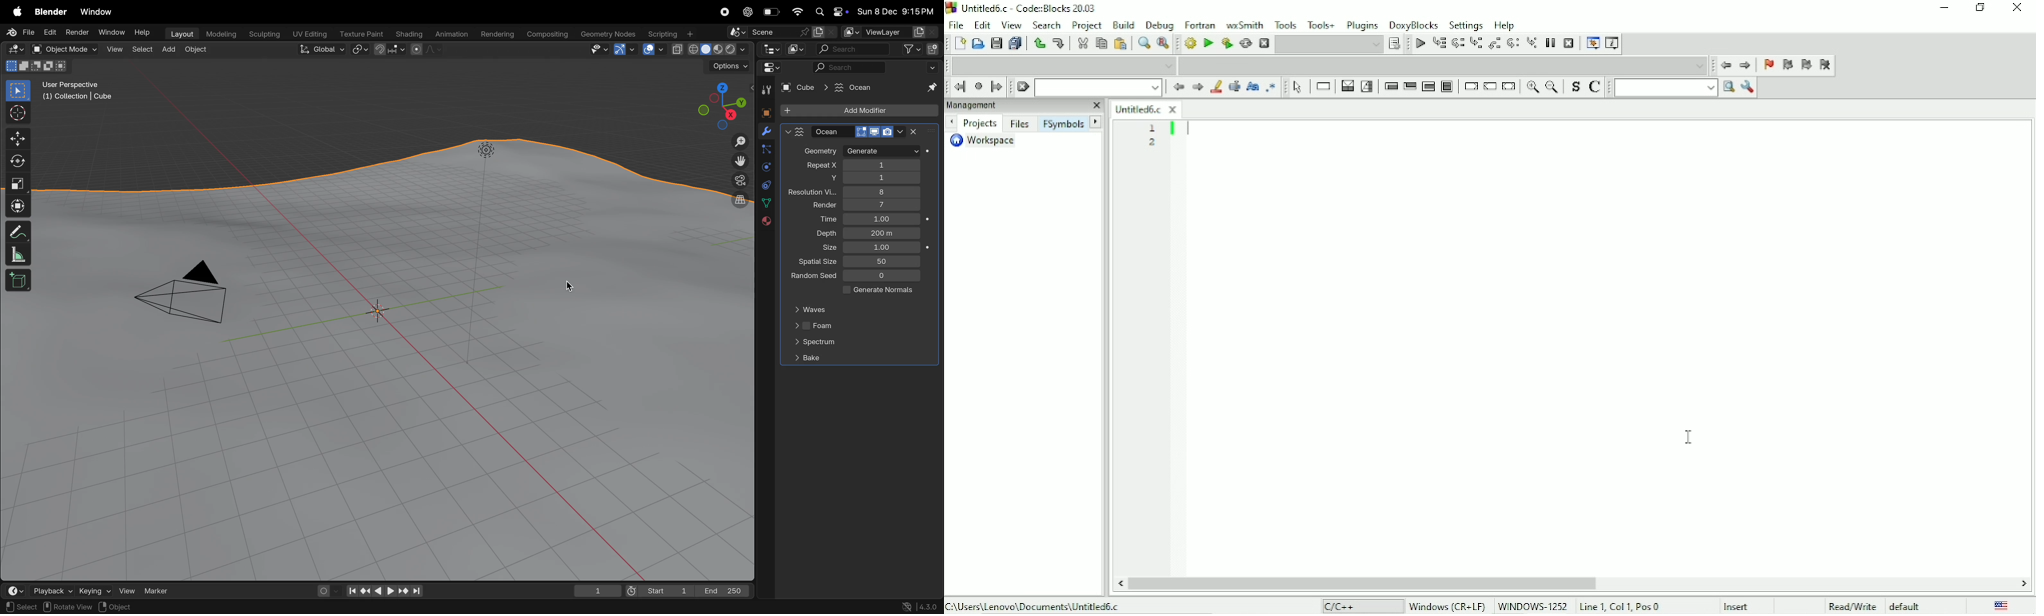  Describe the element at coordinates (1549, 43) in the screenshot. I see `Break debugger` at that location.